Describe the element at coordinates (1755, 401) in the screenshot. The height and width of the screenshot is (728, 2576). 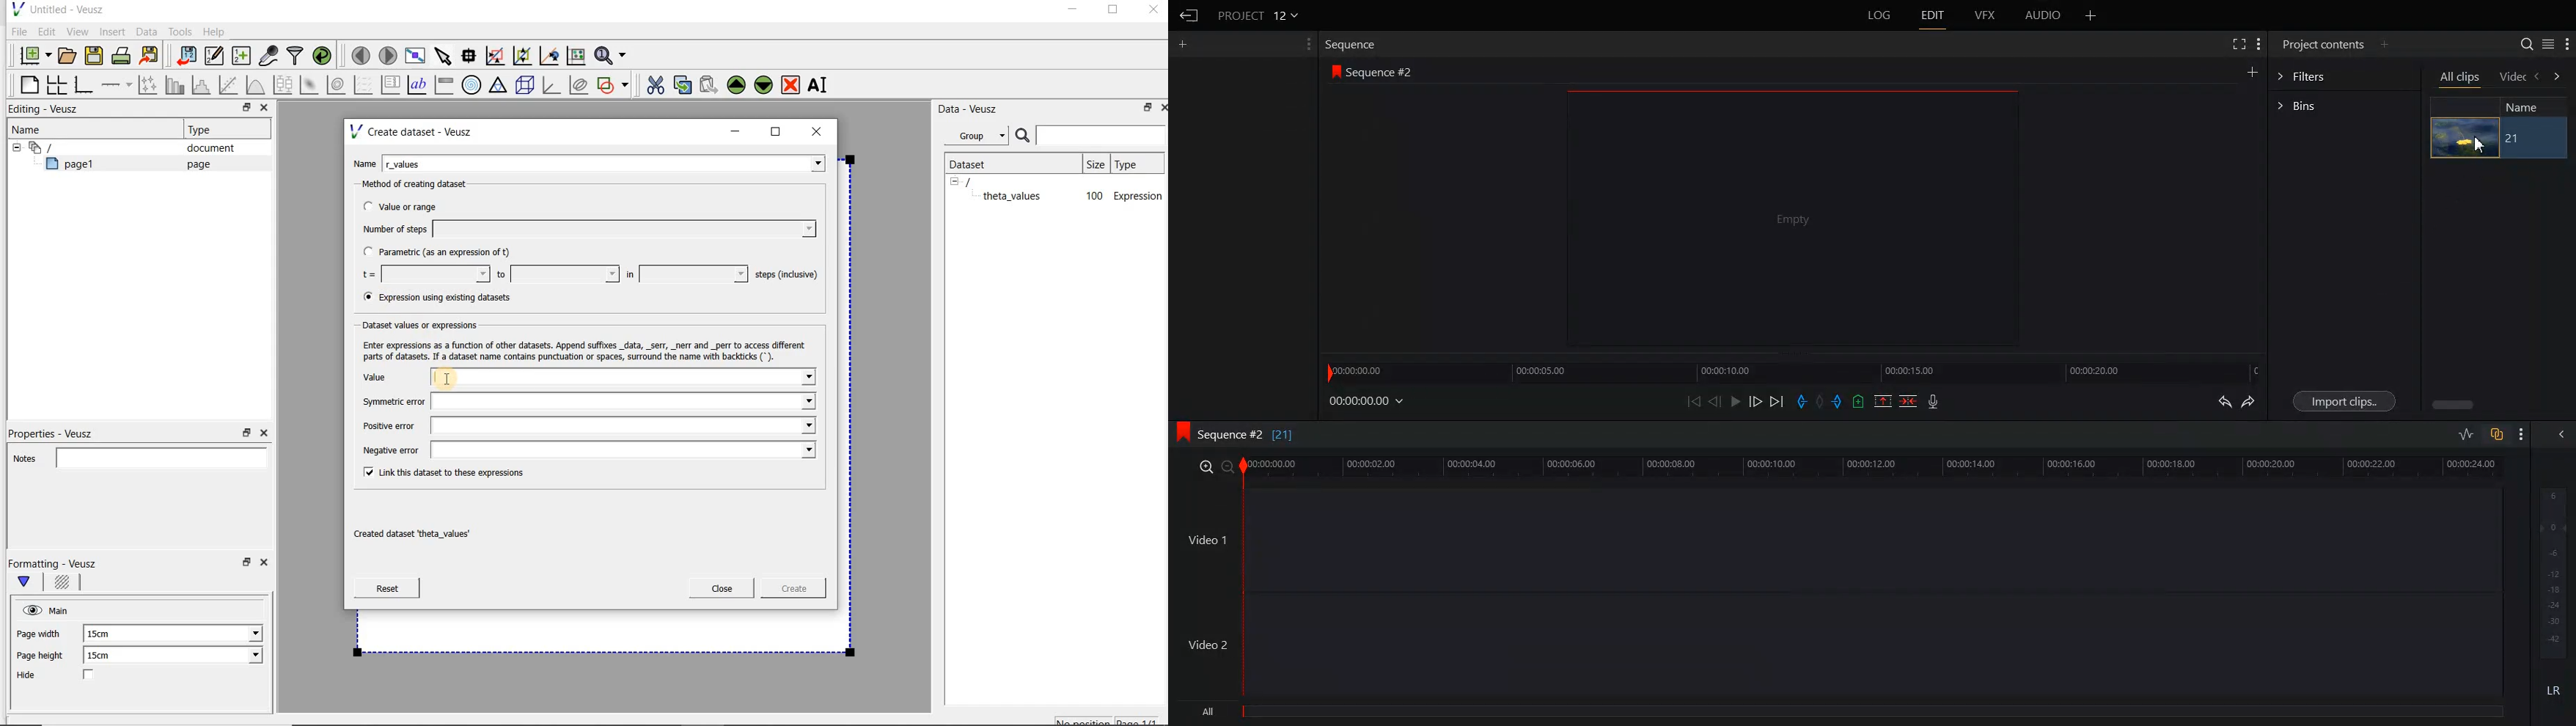
I see `Nudge One frame Forwards` at that location.